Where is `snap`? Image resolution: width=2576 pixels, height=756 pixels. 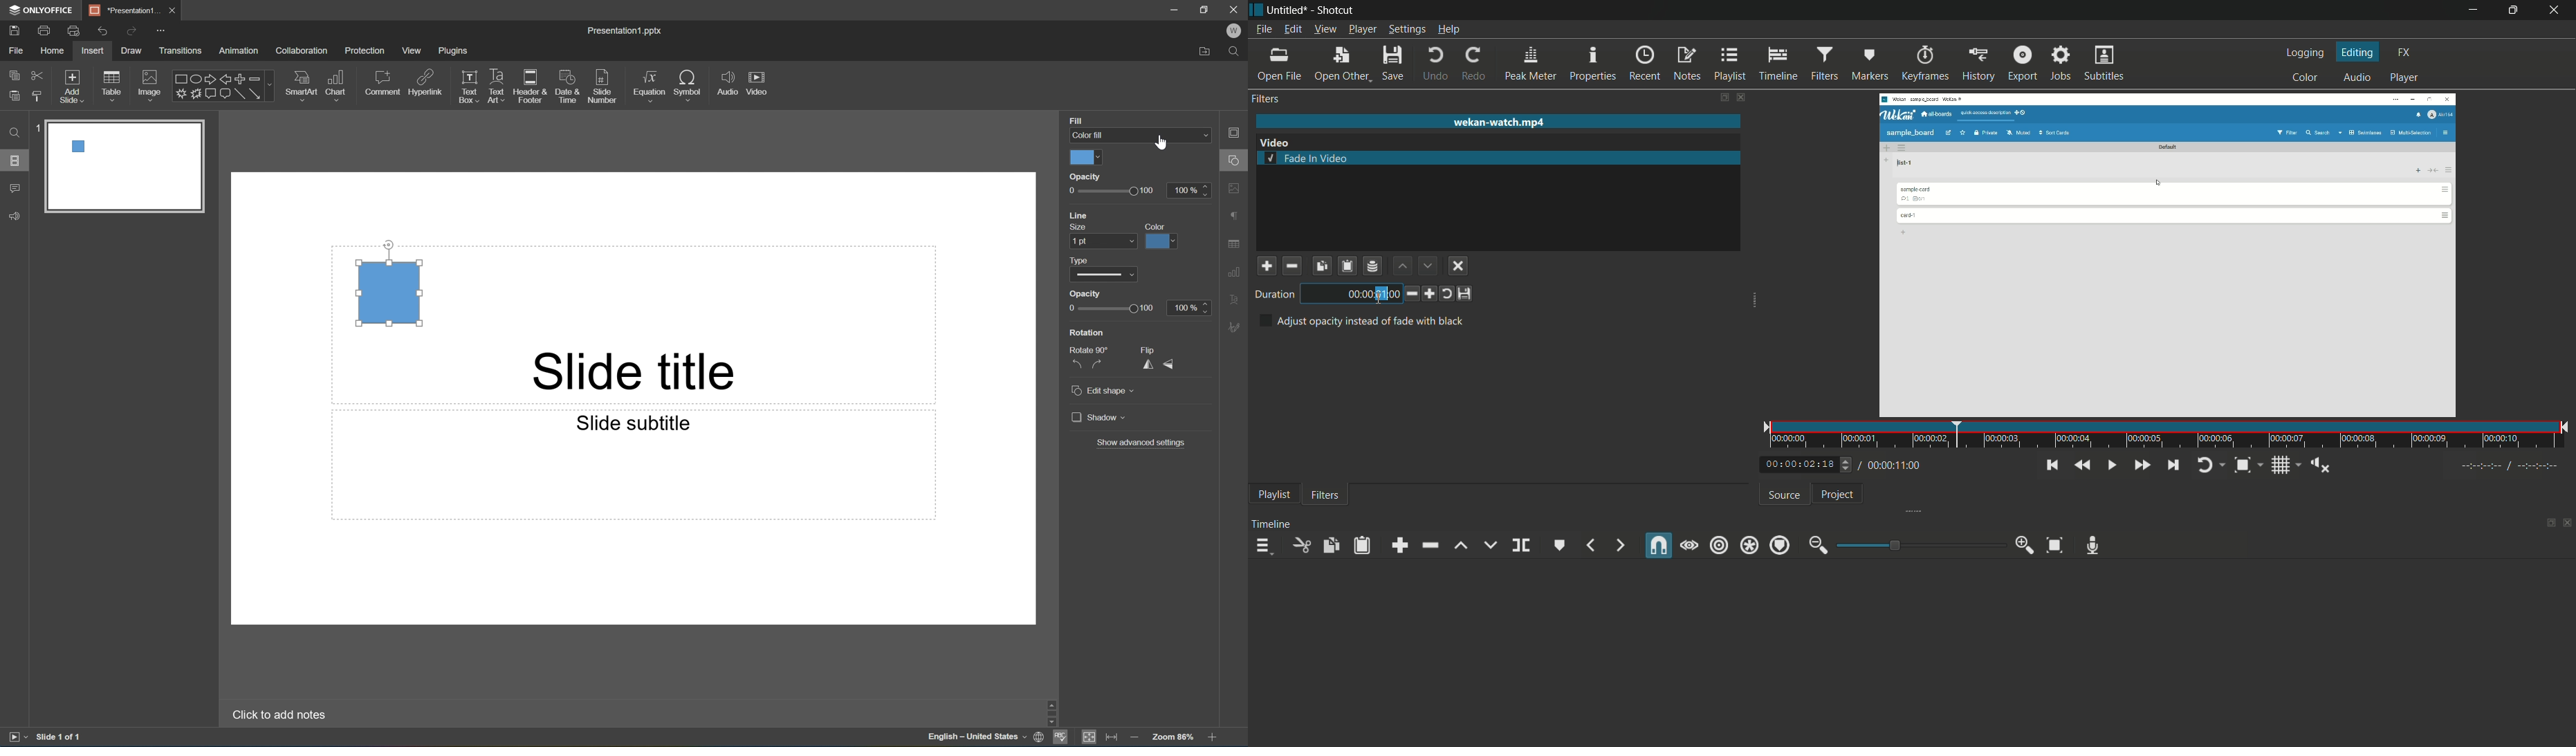 snap is located at coordinates (1660, 545).